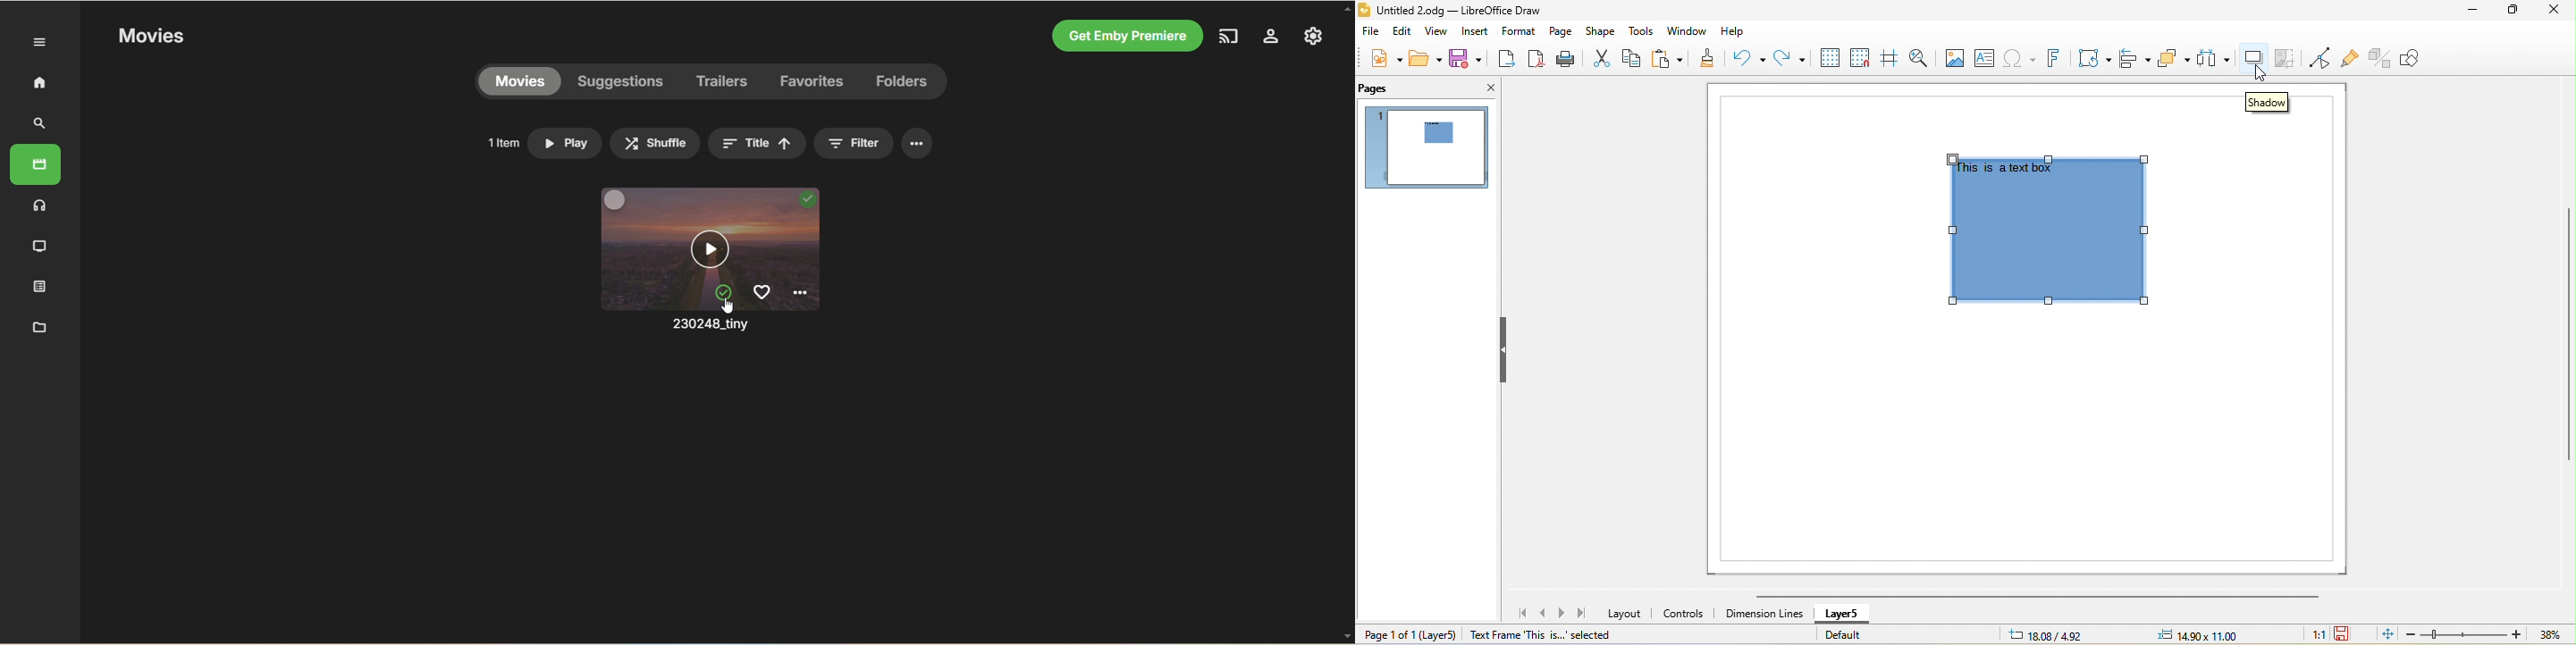 The width and height of the screenshot is (2576, 672). What do you see at coordinates (2214, 58) in the screenshot?
I see `select at least three object to distribute` at bounding box center [2214, 58].